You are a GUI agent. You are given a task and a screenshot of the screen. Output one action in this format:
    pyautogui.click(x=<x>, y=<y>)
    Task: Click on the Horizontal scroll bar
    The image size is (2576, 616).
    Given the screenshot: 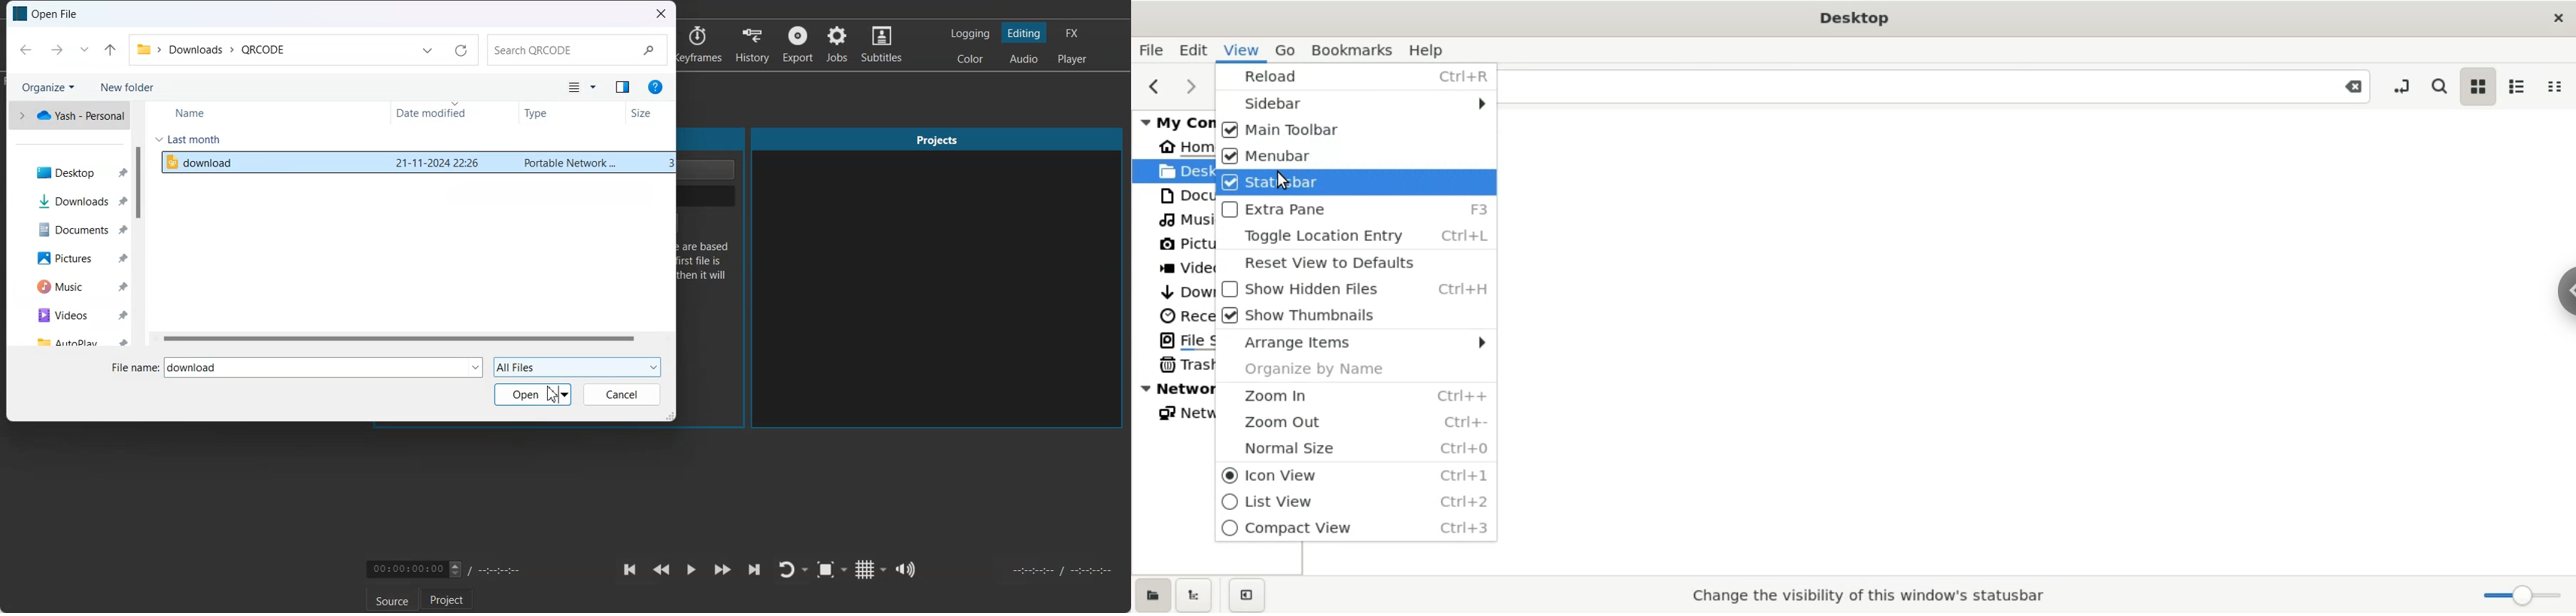 What is the action you would take?
    pyautogui.click(x=397, y=340)
    